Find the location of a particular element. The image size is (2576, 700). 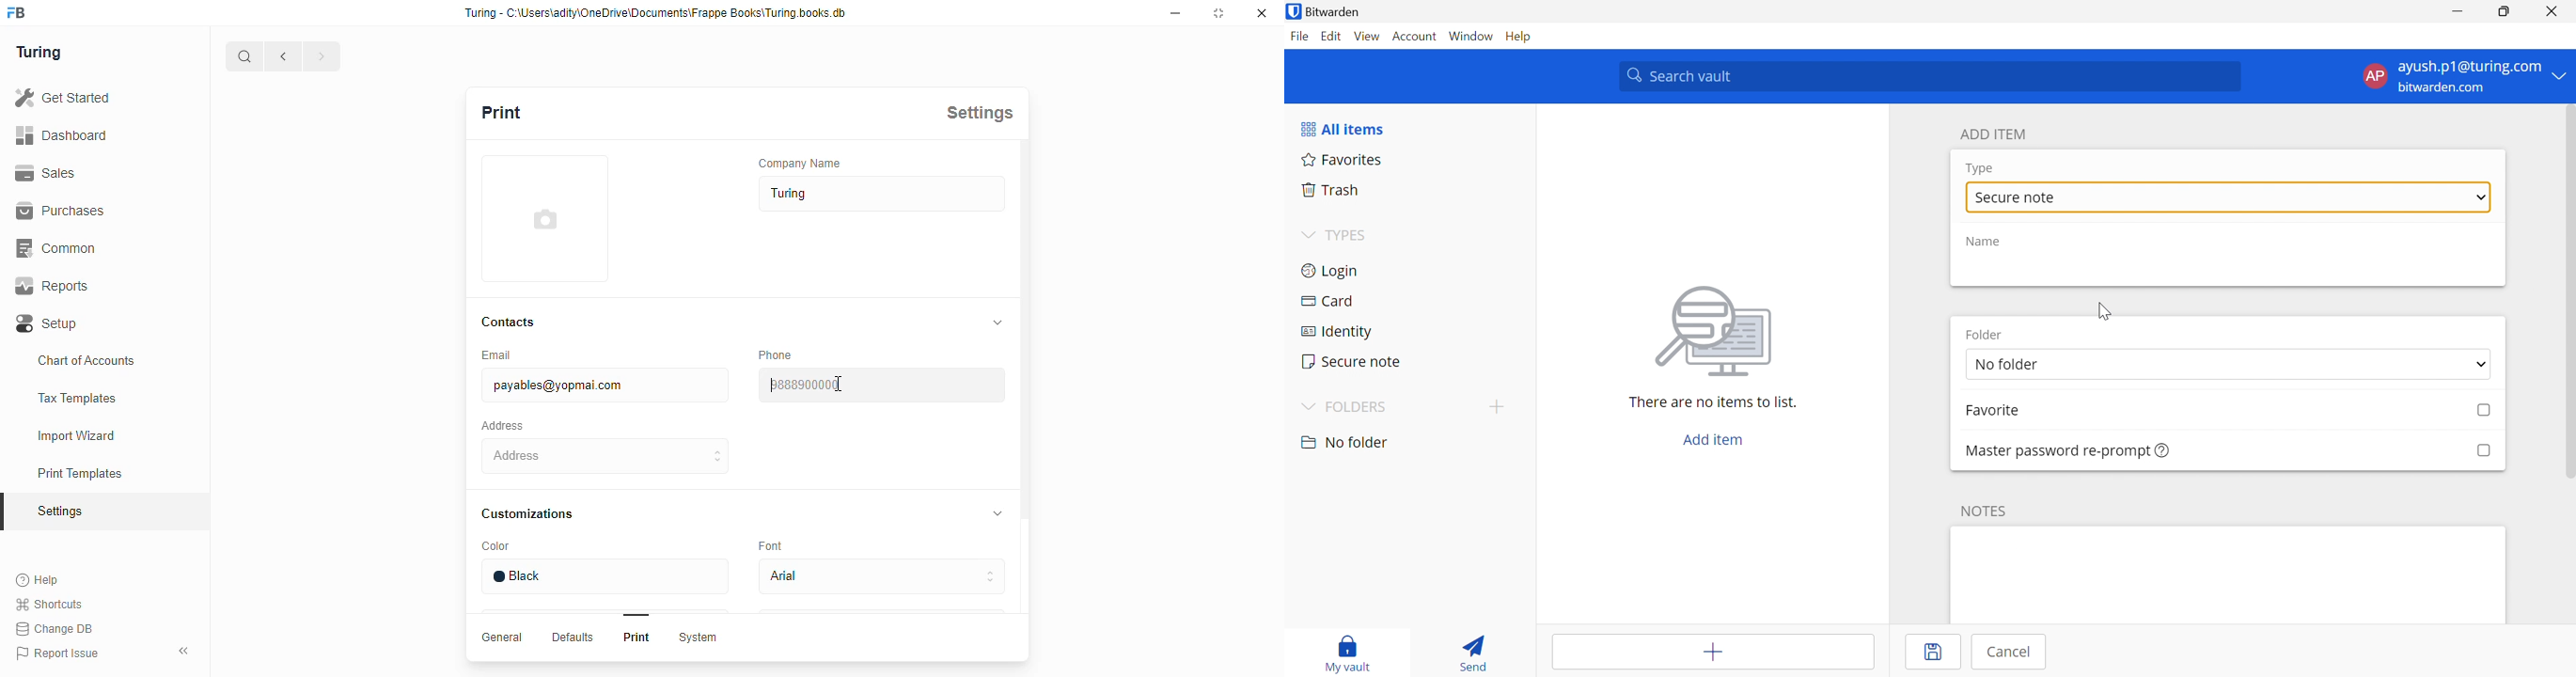

Contacts. is located at coordinates (510, 323).